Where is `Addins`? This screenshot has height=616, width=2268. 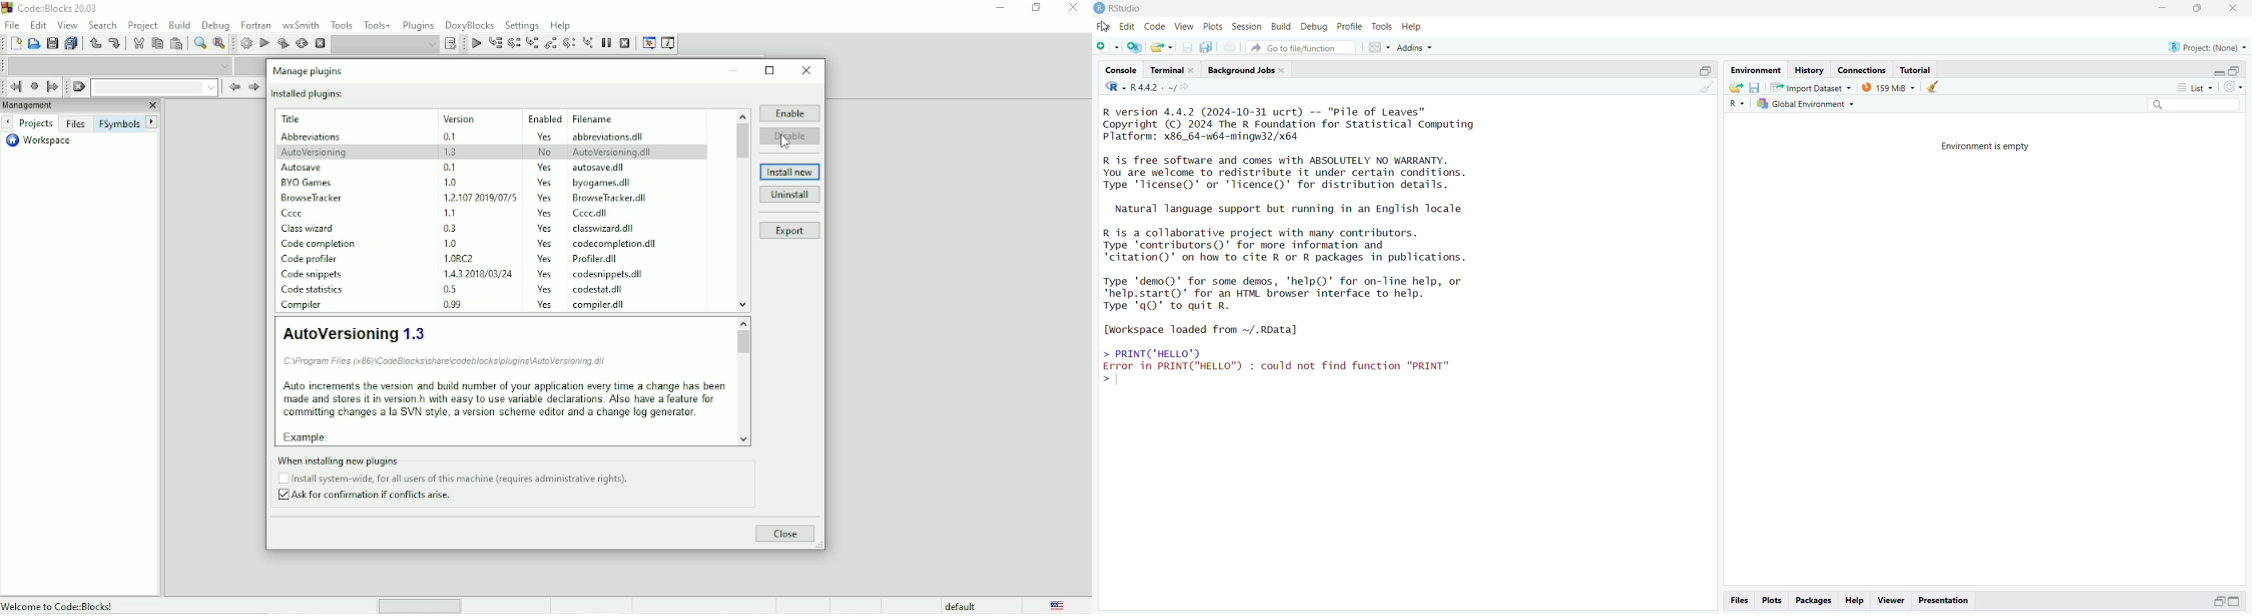
Addins is located at coordinates (1415, 49).